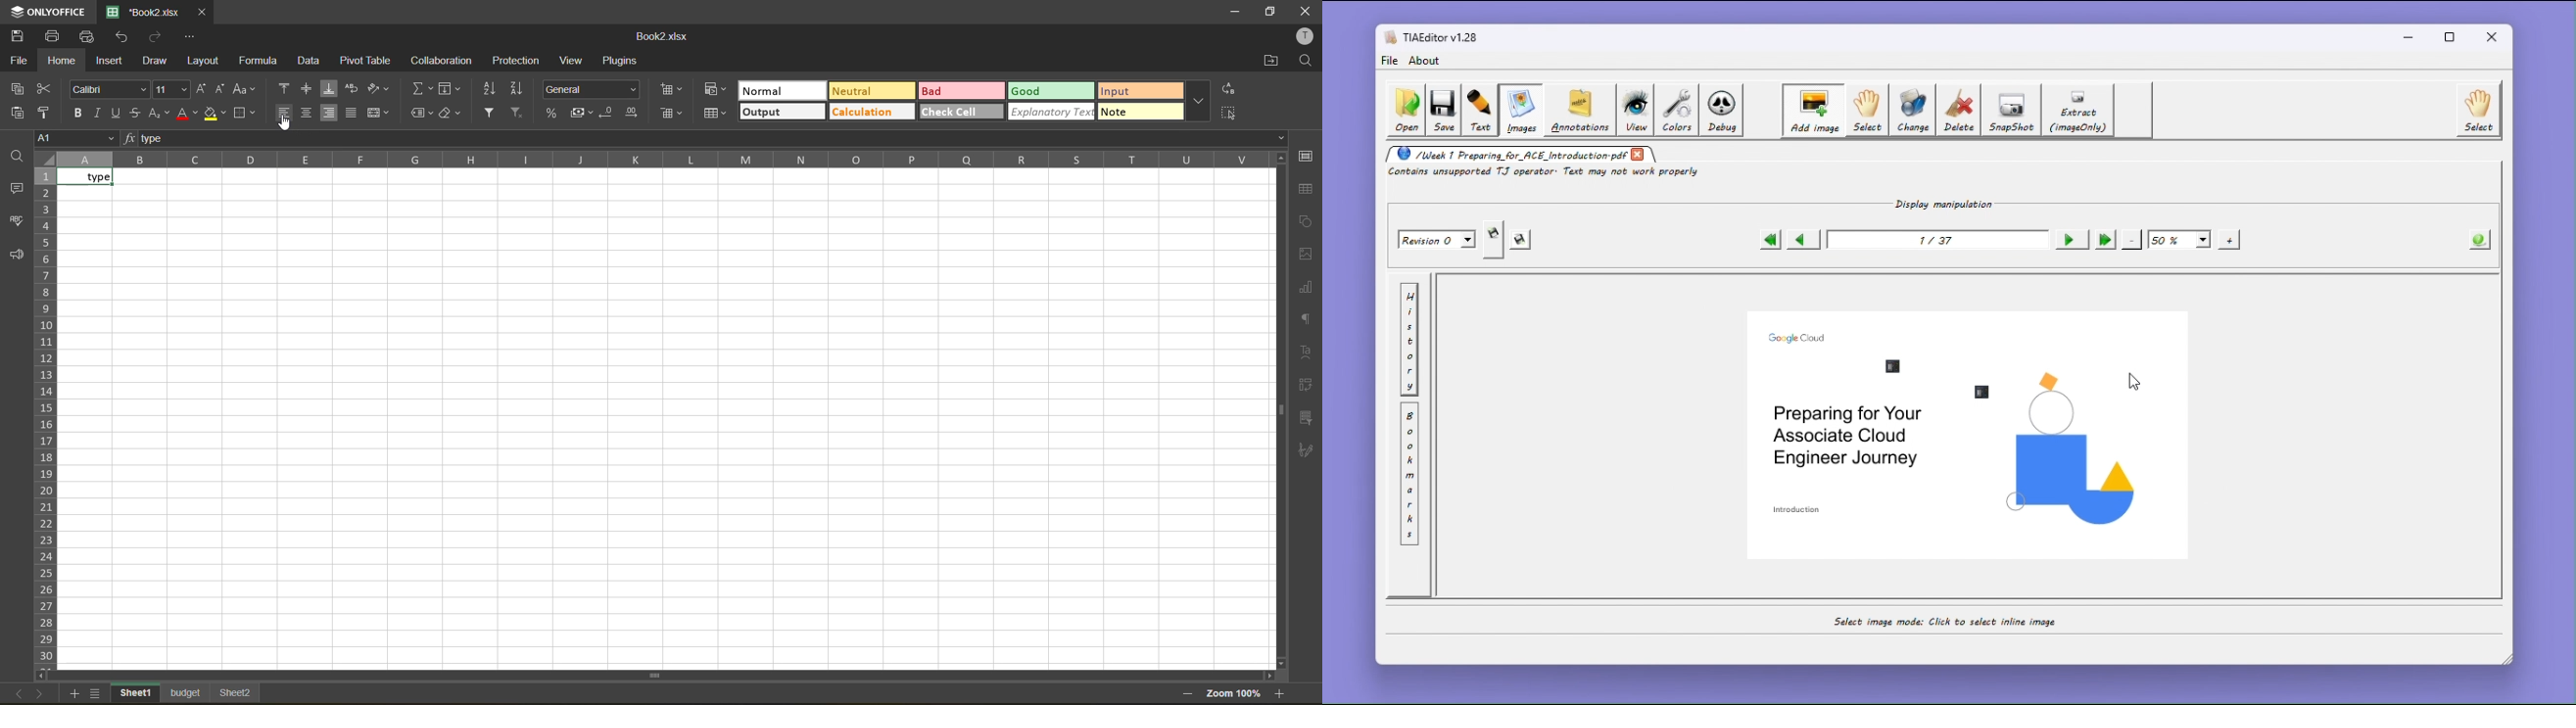  What do you see at coordinates (450, 114) in the screenshot?
I see `clear` at bounding box center [450, 114].